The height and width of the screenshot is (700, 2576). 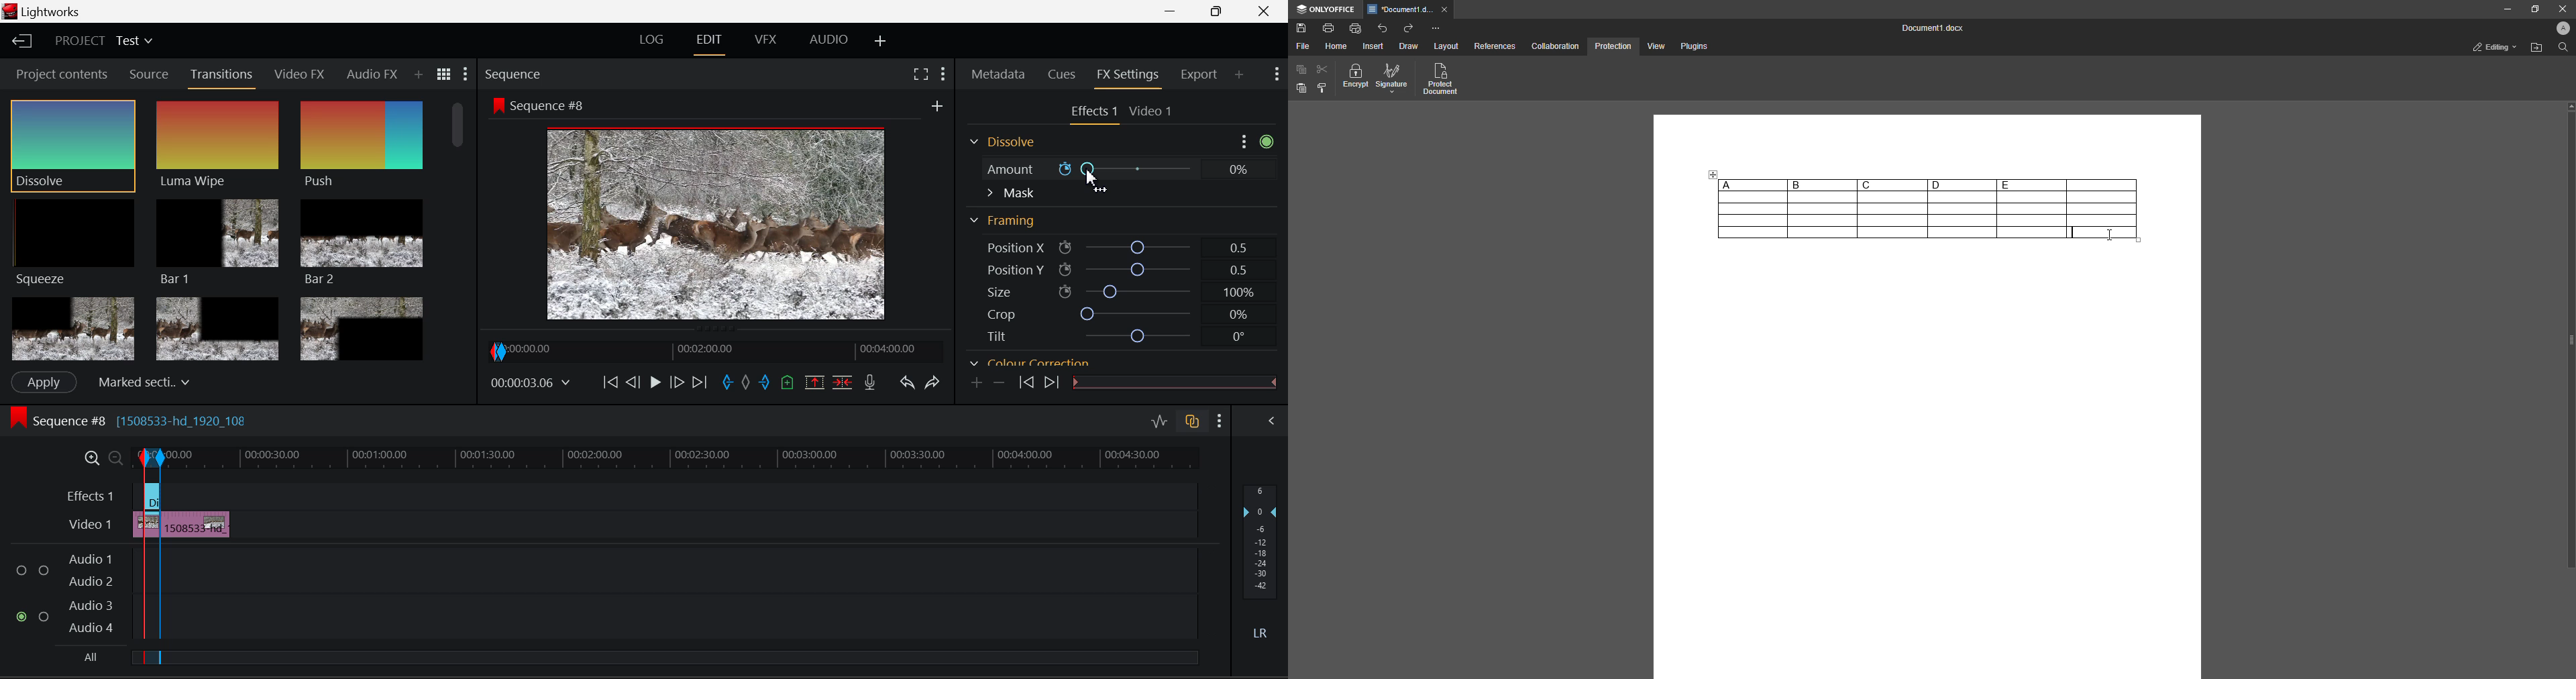 What do you see at coordinates (1436, 28) in the screenshot?
I see `Options` at bounding box center [1436, 28].